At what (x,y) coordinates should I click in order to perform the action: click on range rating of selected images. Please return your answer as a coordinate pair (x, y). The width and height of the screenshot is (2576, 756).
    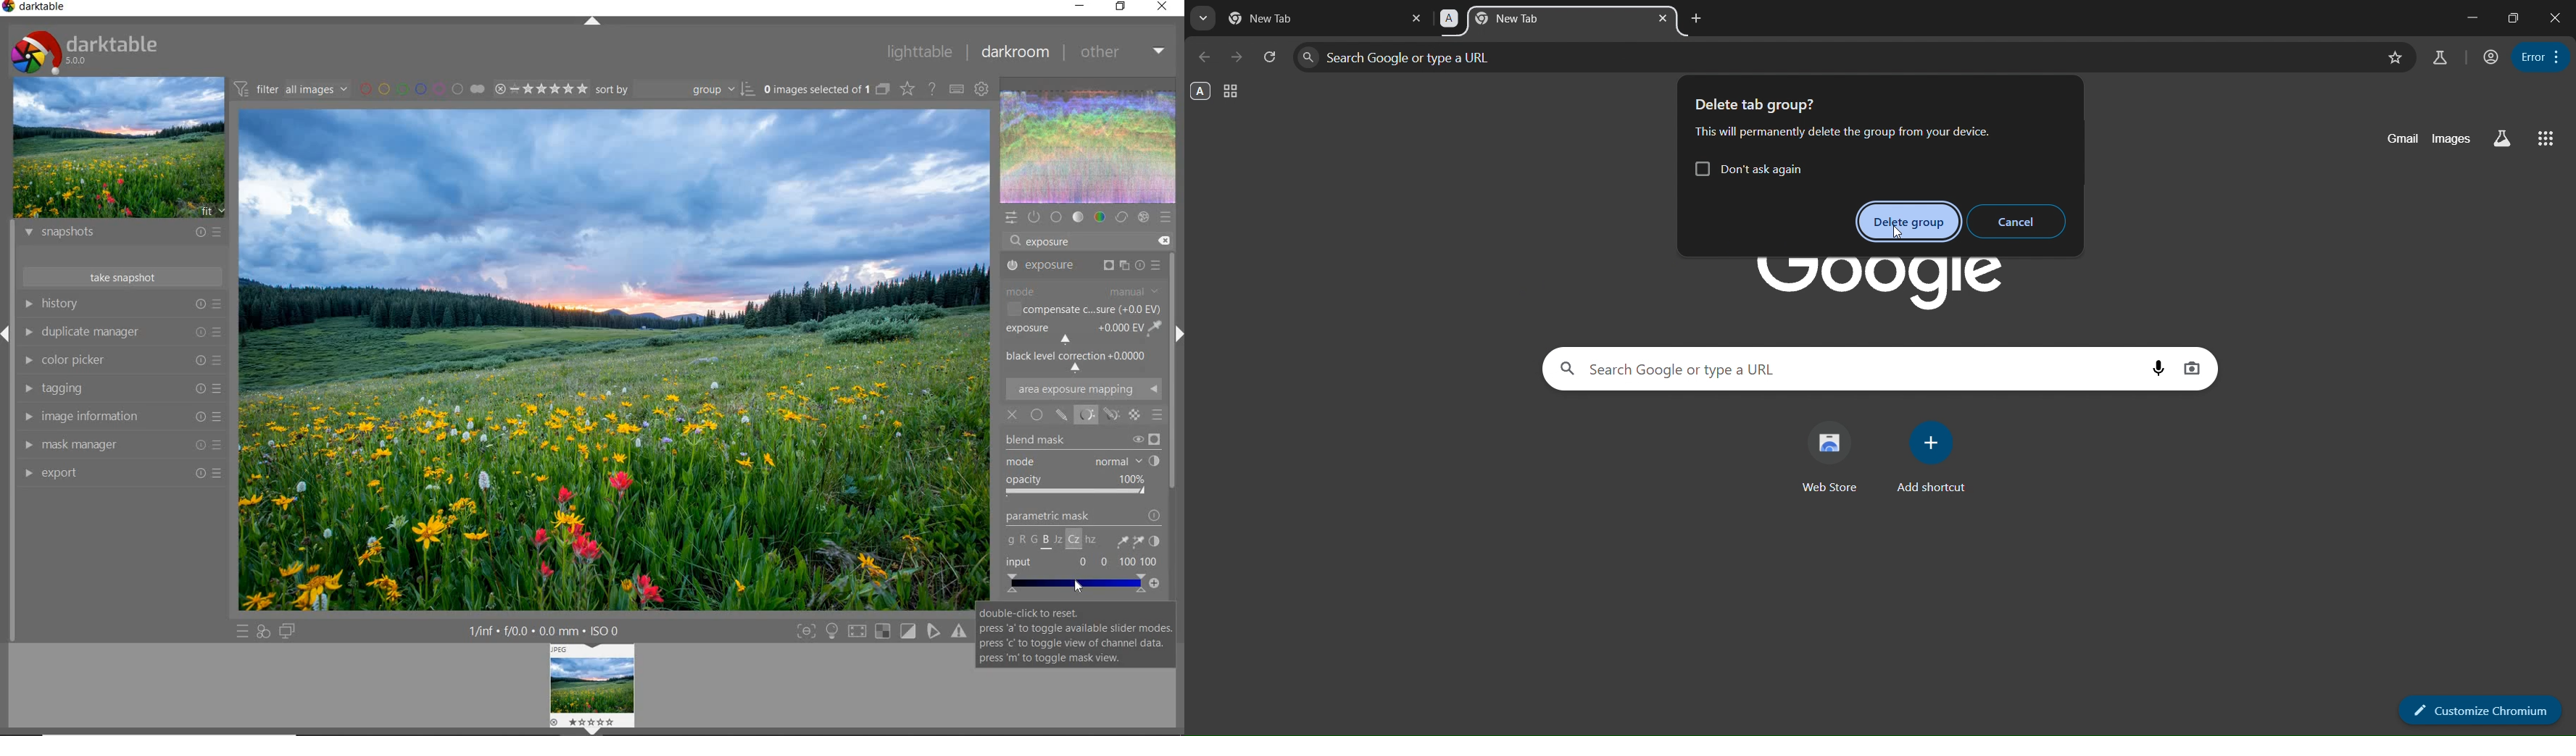
    Looking at the image, I should click on (543, 90).